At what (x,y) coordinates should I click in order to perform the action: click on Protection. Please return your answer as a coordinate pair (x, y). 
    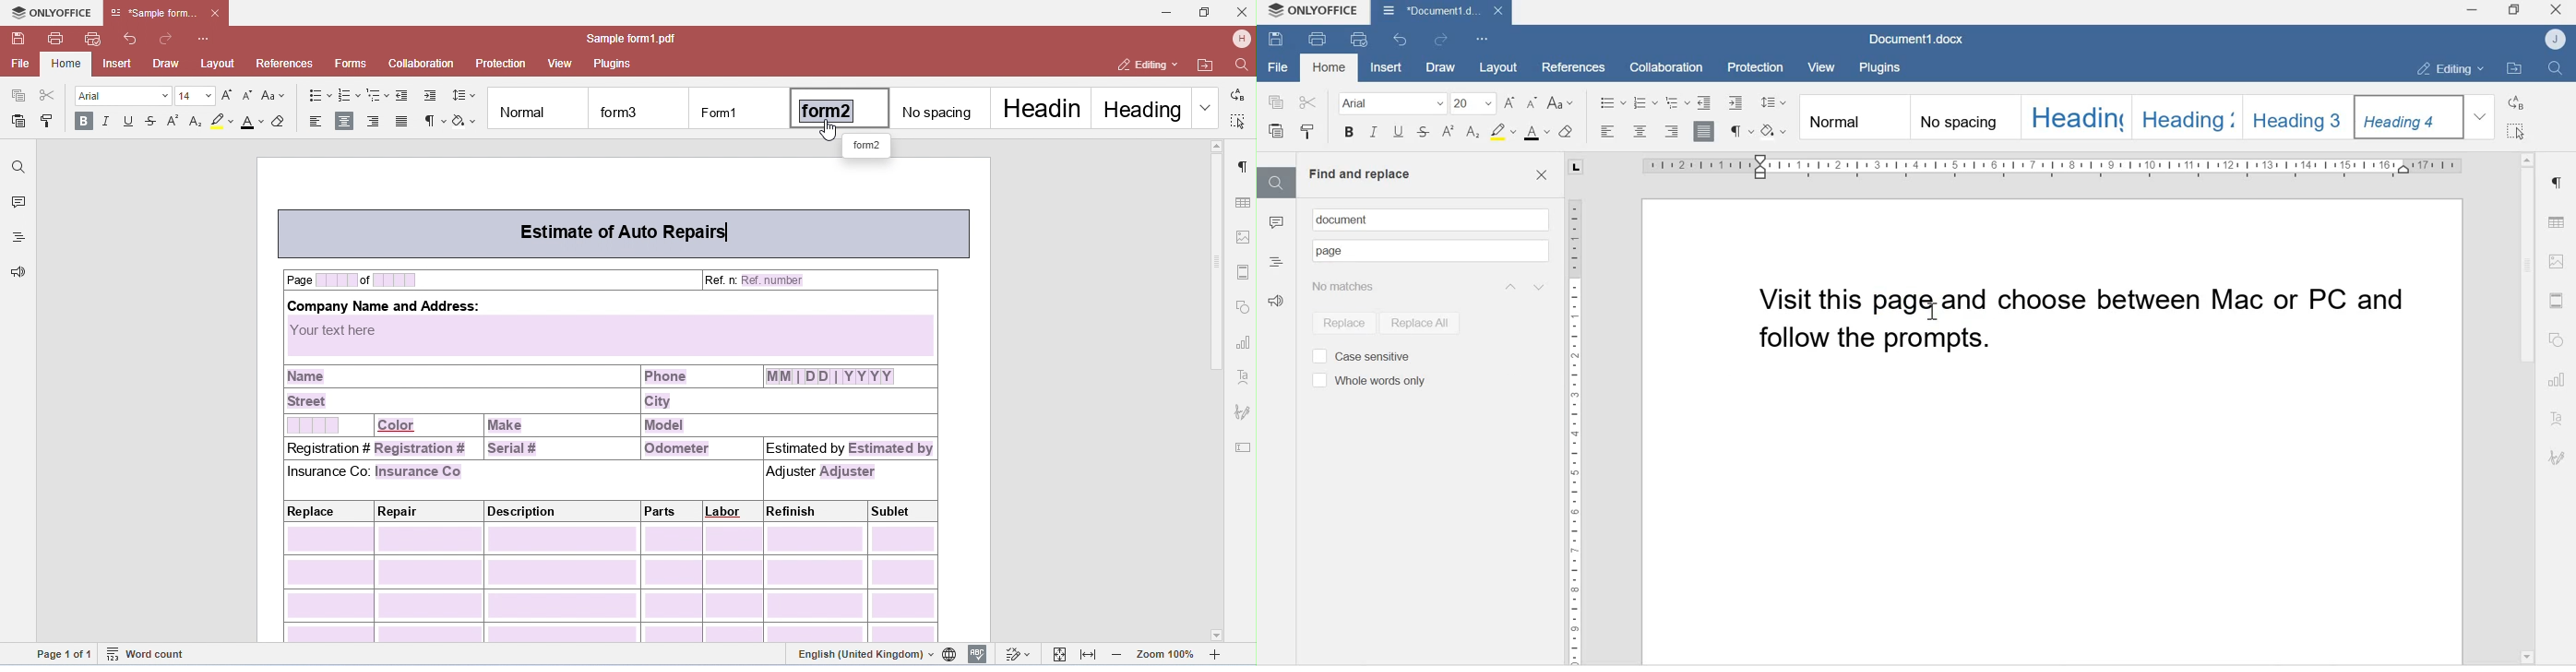
    Looking at the image, I should click on (1757, 66).